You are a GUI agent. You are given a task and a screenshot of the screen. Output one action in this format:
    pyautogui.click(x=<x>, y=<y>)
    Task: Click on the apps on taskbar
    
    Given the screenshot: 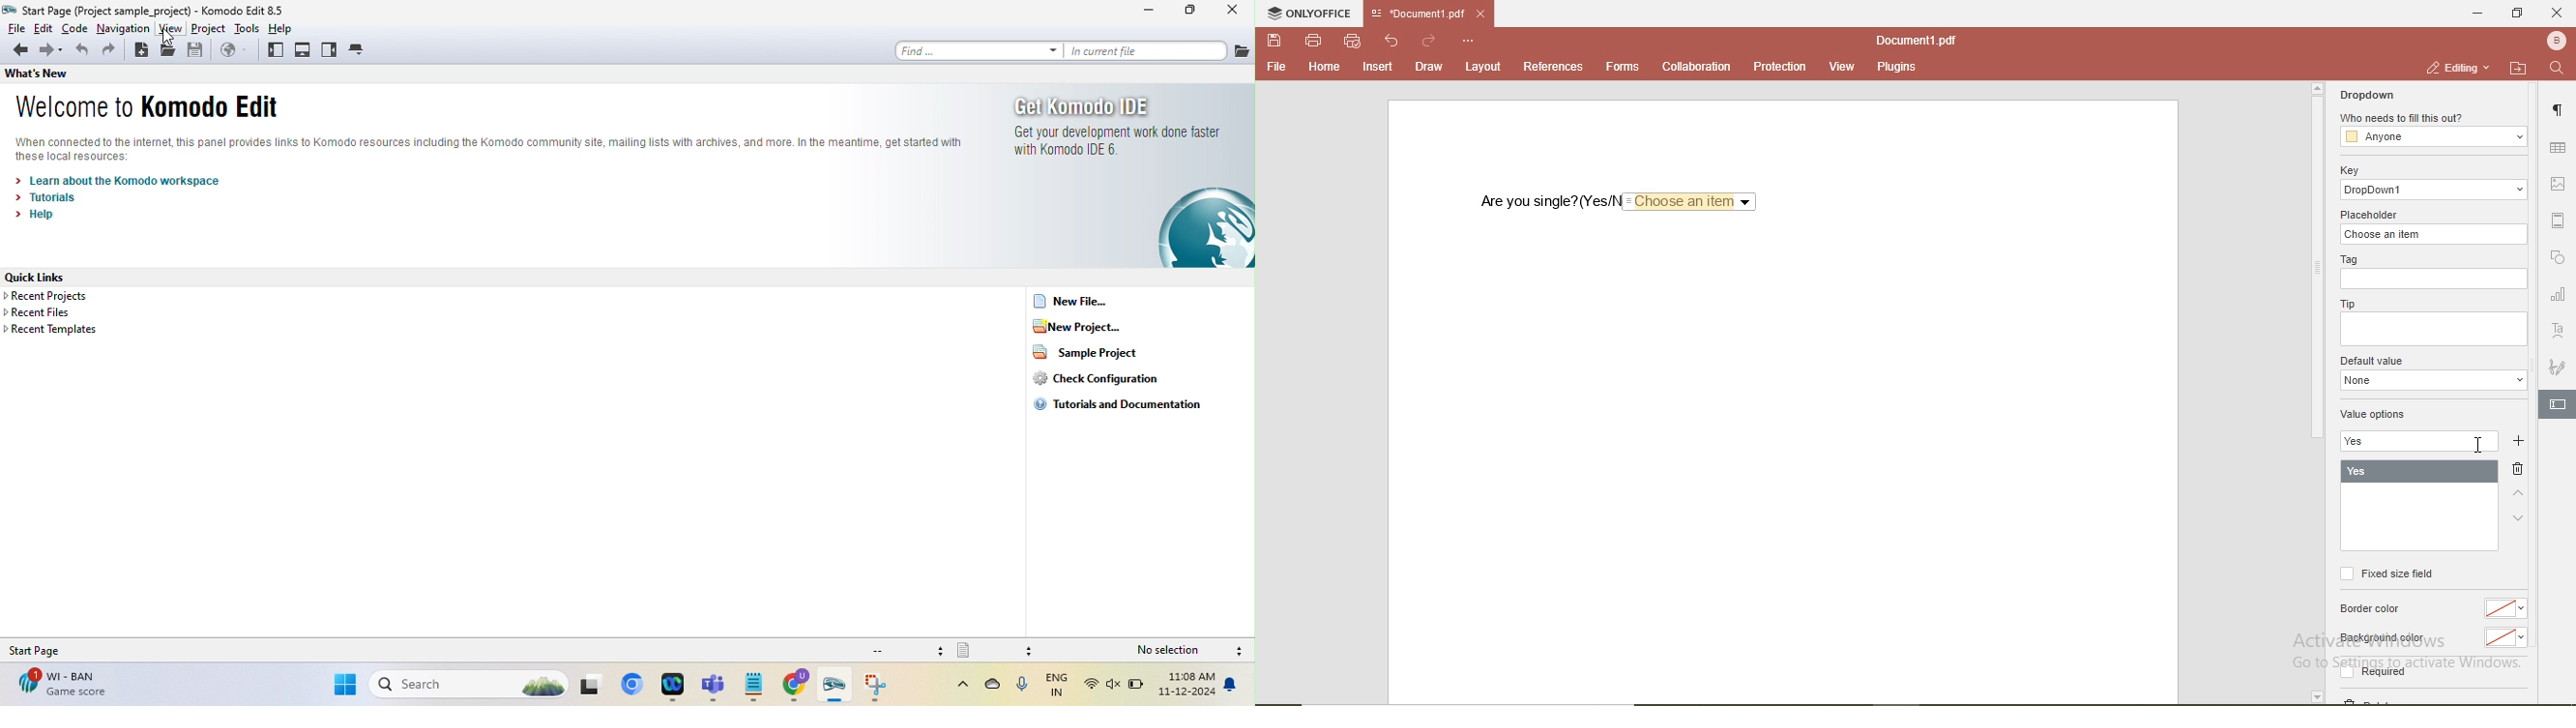 What is the action you would take?
    pyautogui.click(x=799, y=687)
    